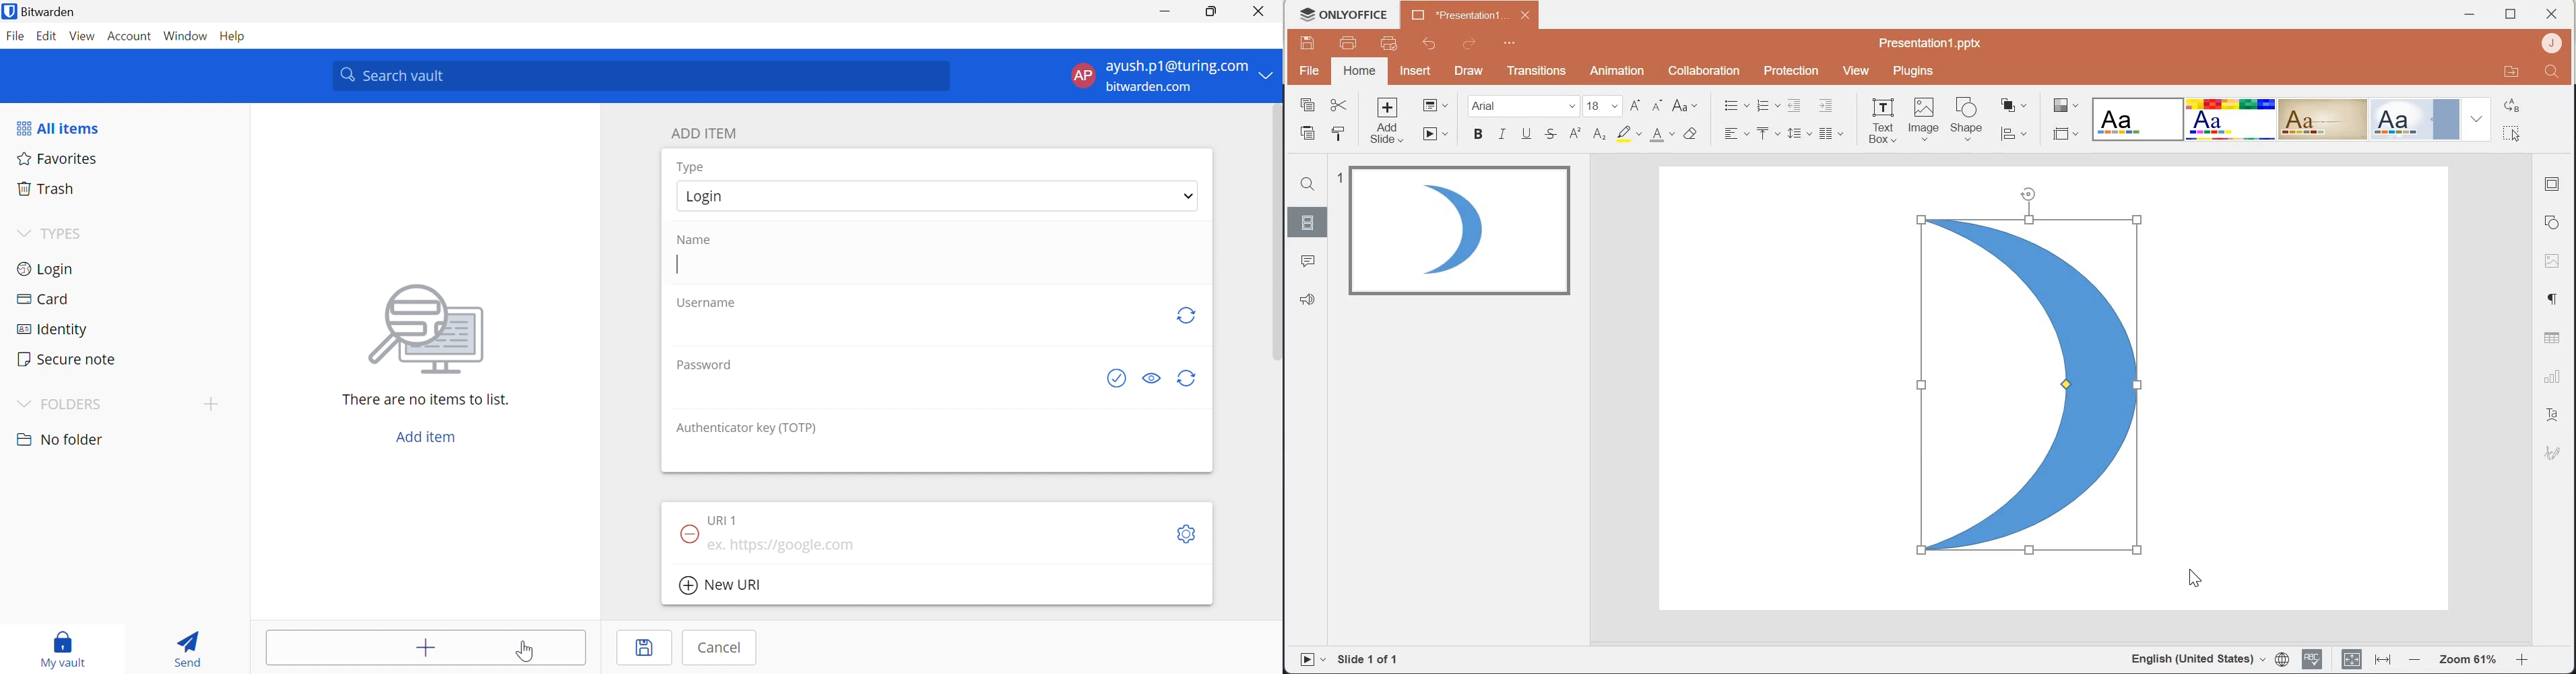 The width and height of the screenshot is (2576, 700). What do you see at coordinates (82, 35) in the screenshot?
I see `View` at bounding box center [82, 35].